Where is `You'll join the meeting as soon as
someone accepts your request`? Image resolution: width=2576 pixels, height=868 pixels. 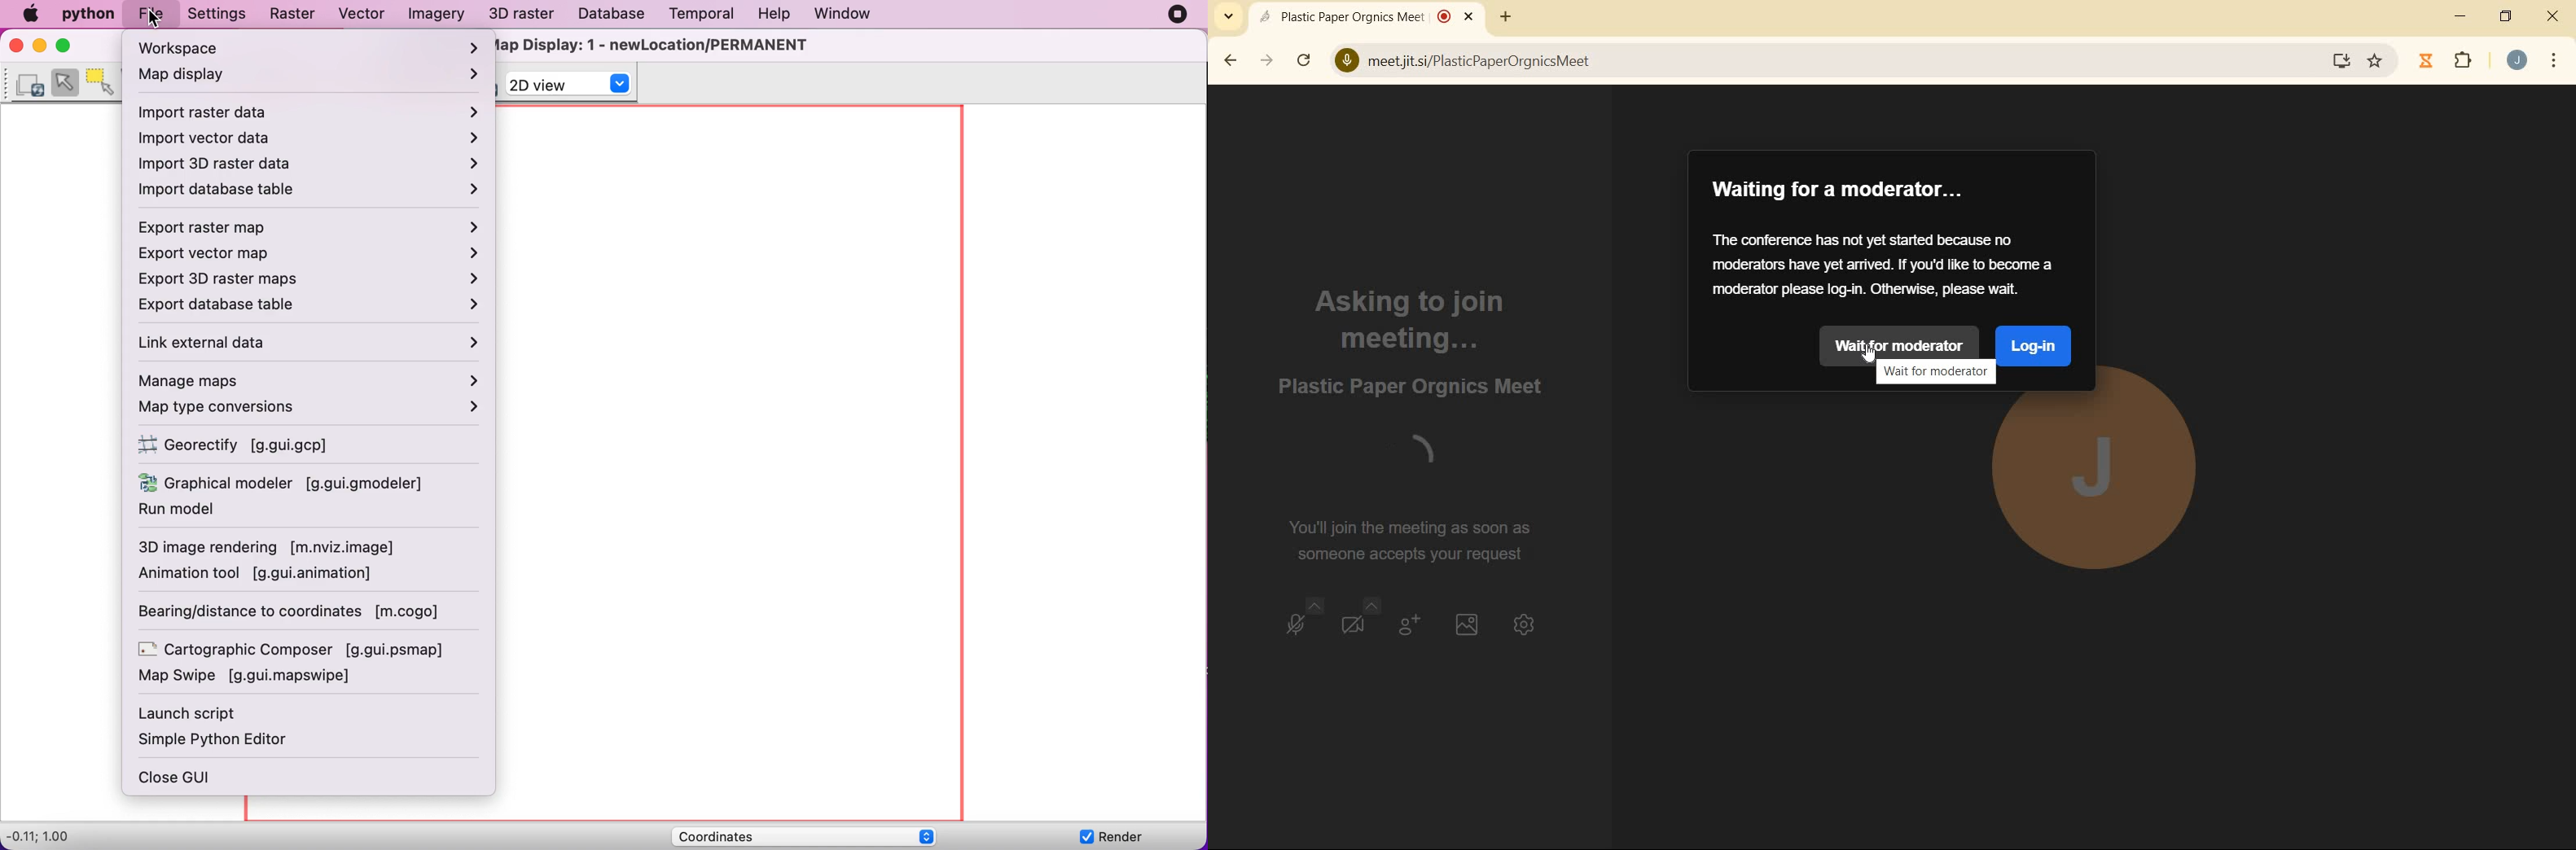
You'll join the meeting as soon as
someone accepts your request is located at coordinates (1417, 540).